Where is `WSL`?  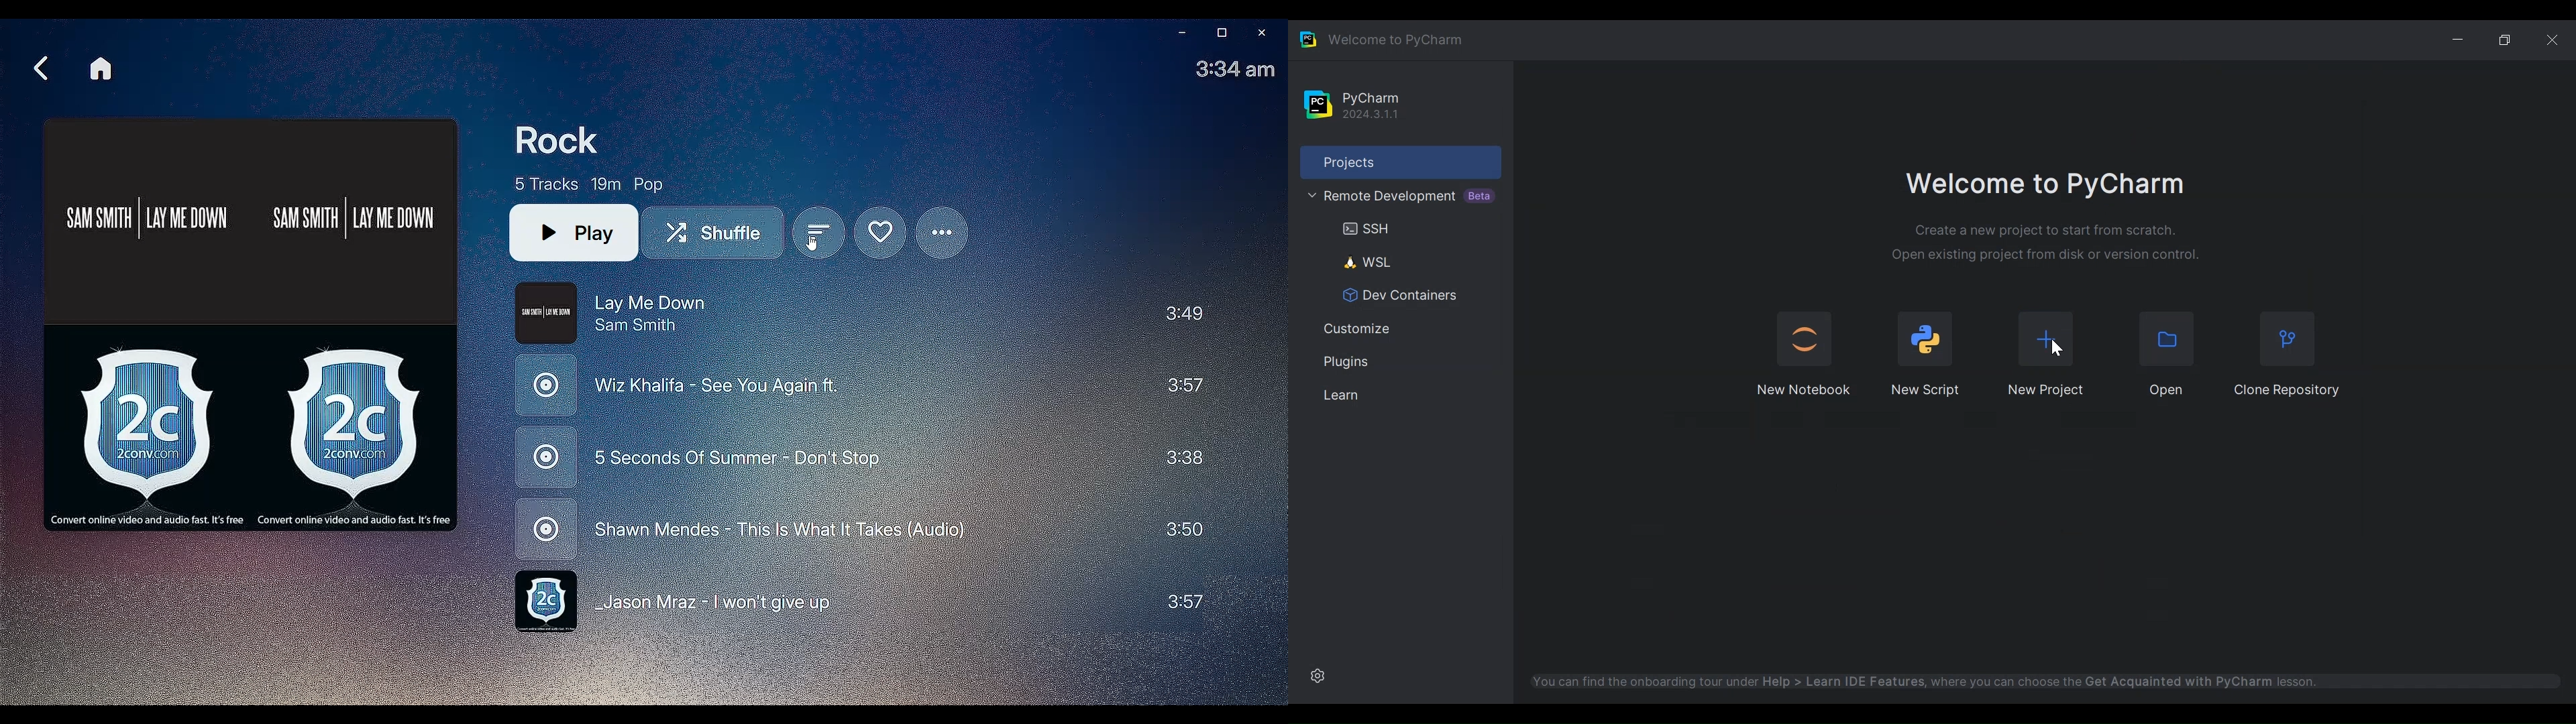 WSL is located at coordinates (1361, 262).